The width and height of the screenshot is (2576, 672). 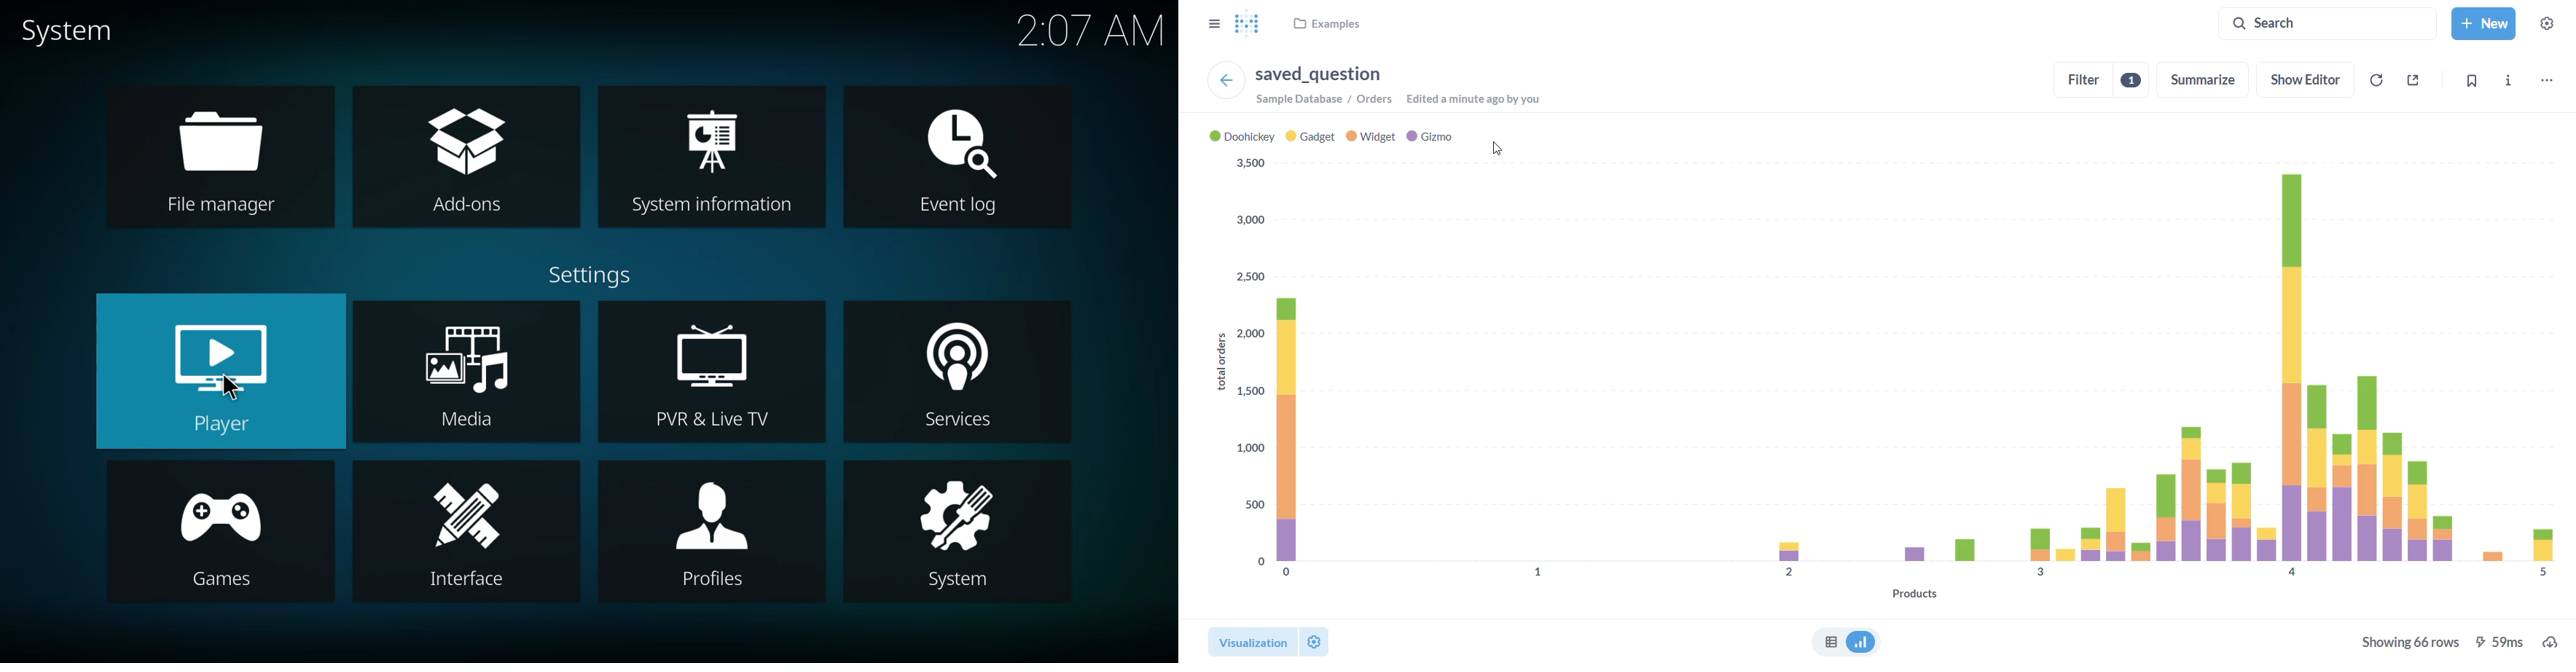 What do you see at coordinates (2406, 641) in the screenshot?
I see `rows` at bounding box center [2406, 641].